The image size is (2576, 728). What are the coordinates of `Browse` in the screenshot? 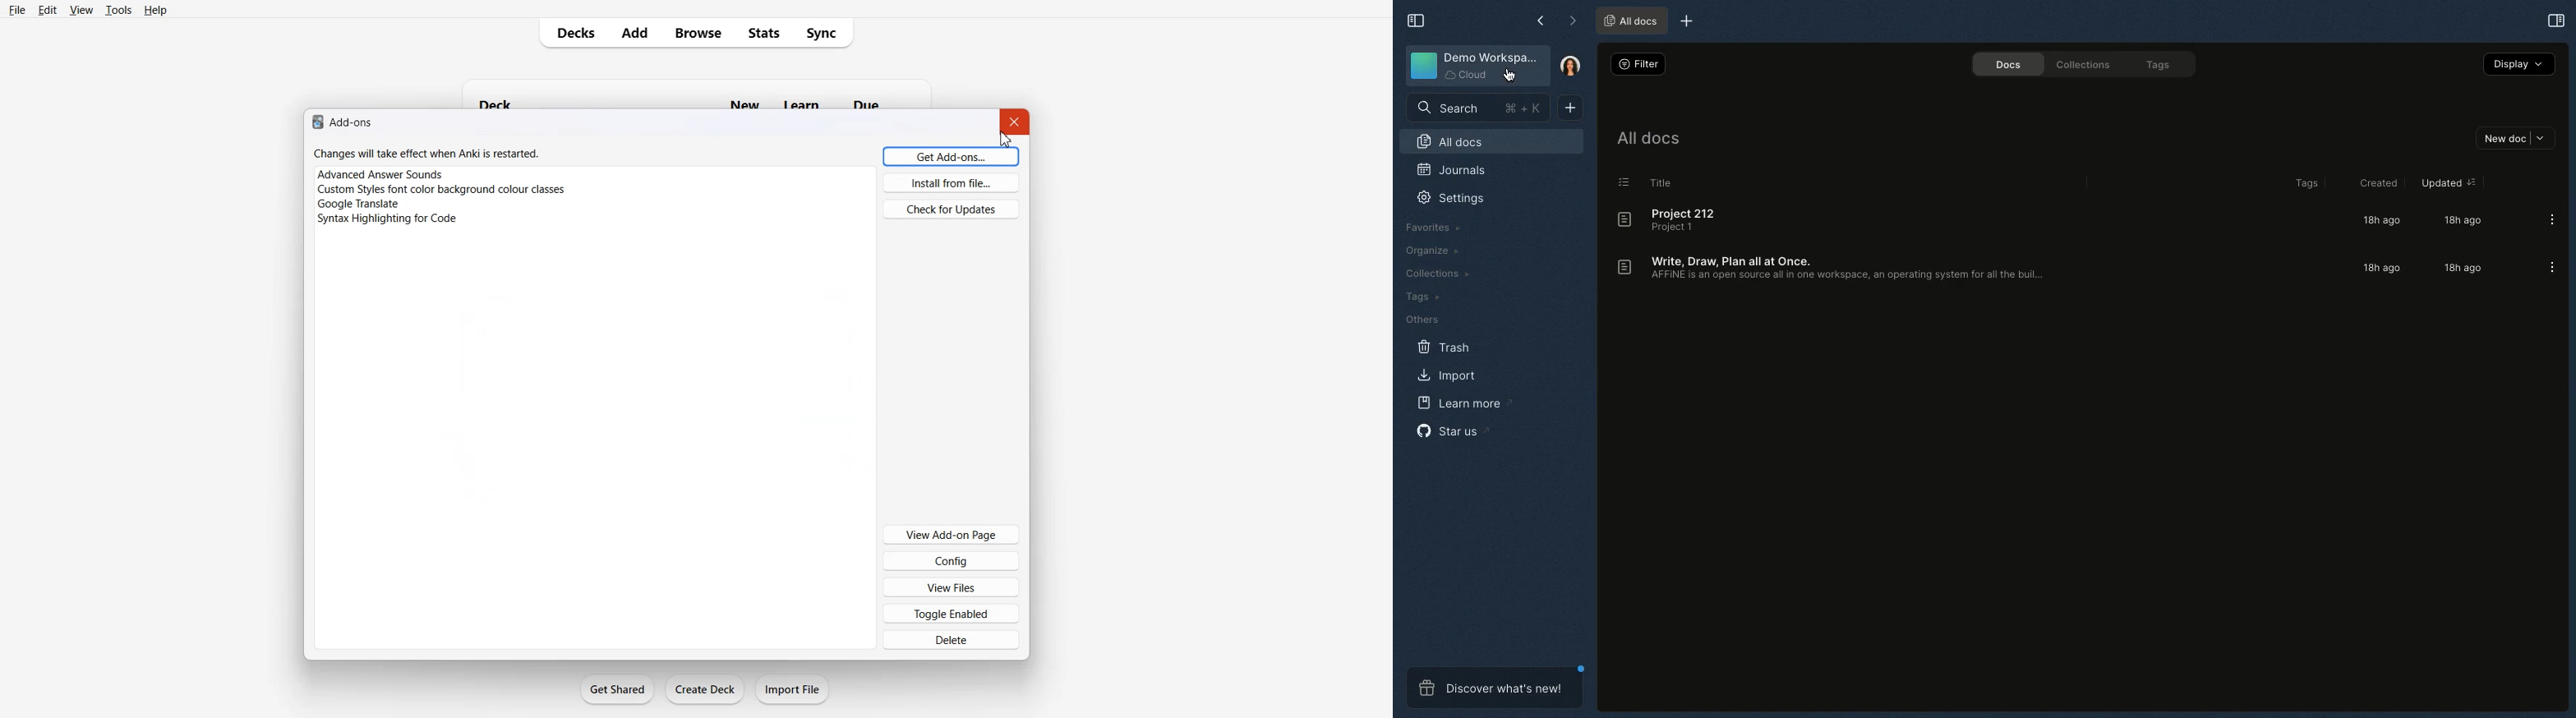 It's located at (699, 33).